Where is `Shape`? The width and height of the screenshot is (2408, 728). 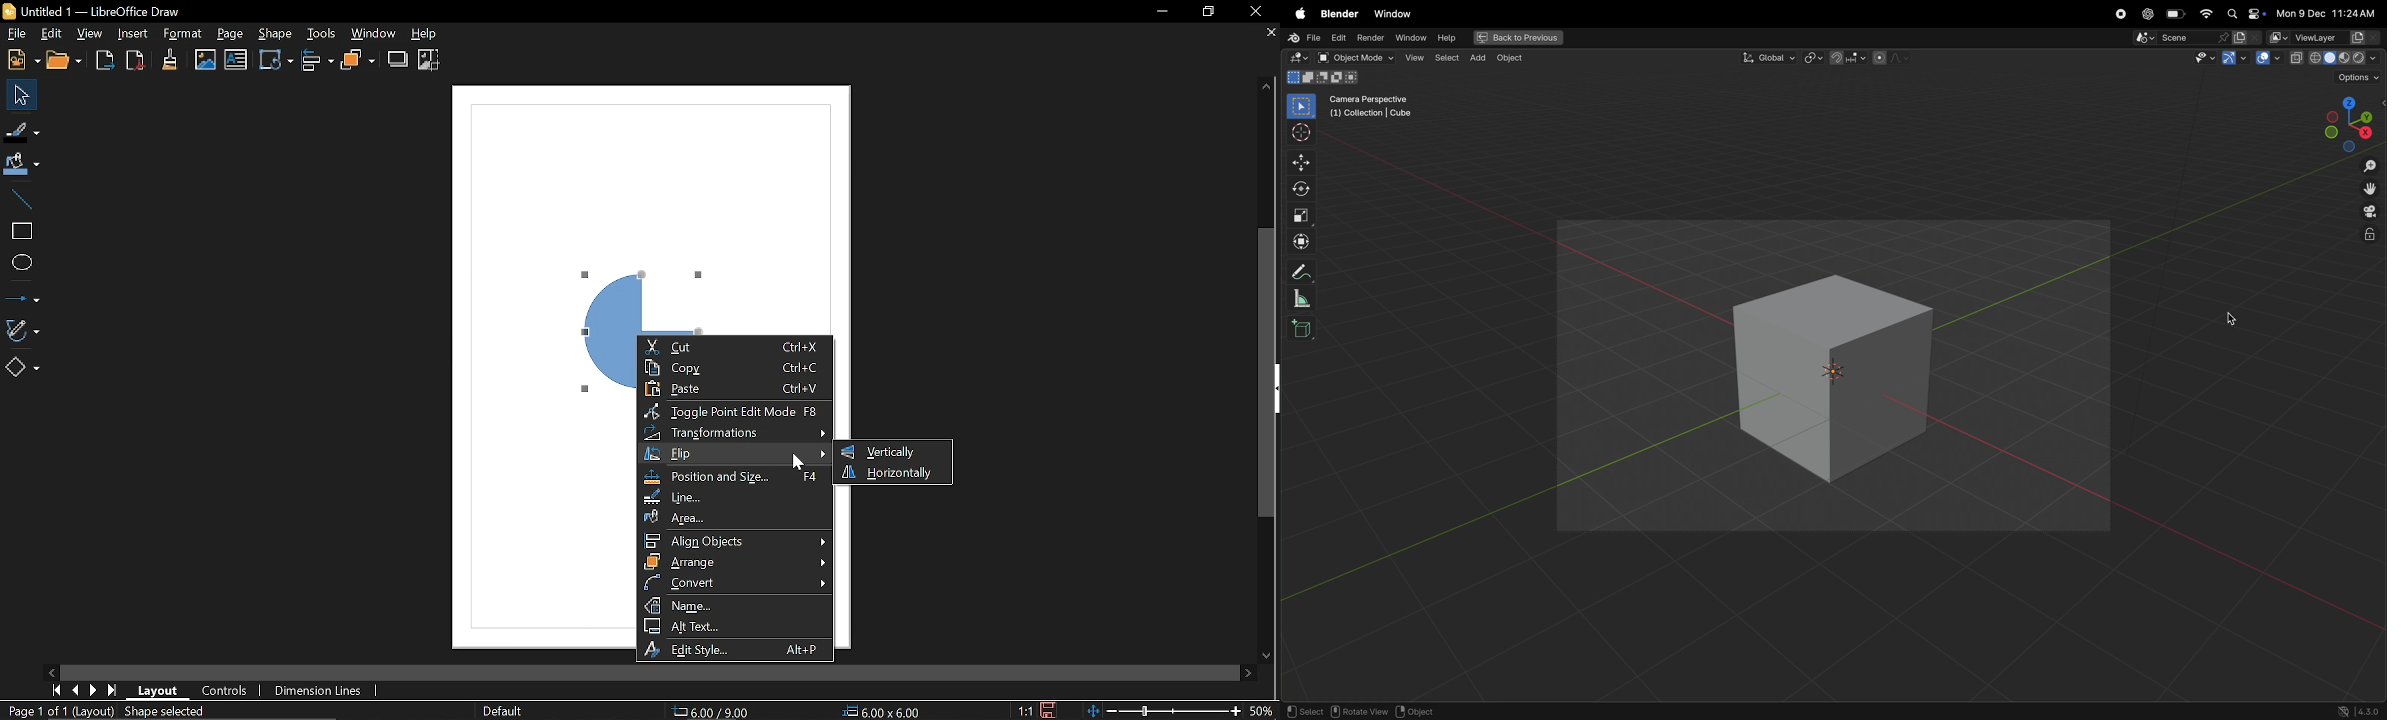 Shape is located at coordinates (278, 33).